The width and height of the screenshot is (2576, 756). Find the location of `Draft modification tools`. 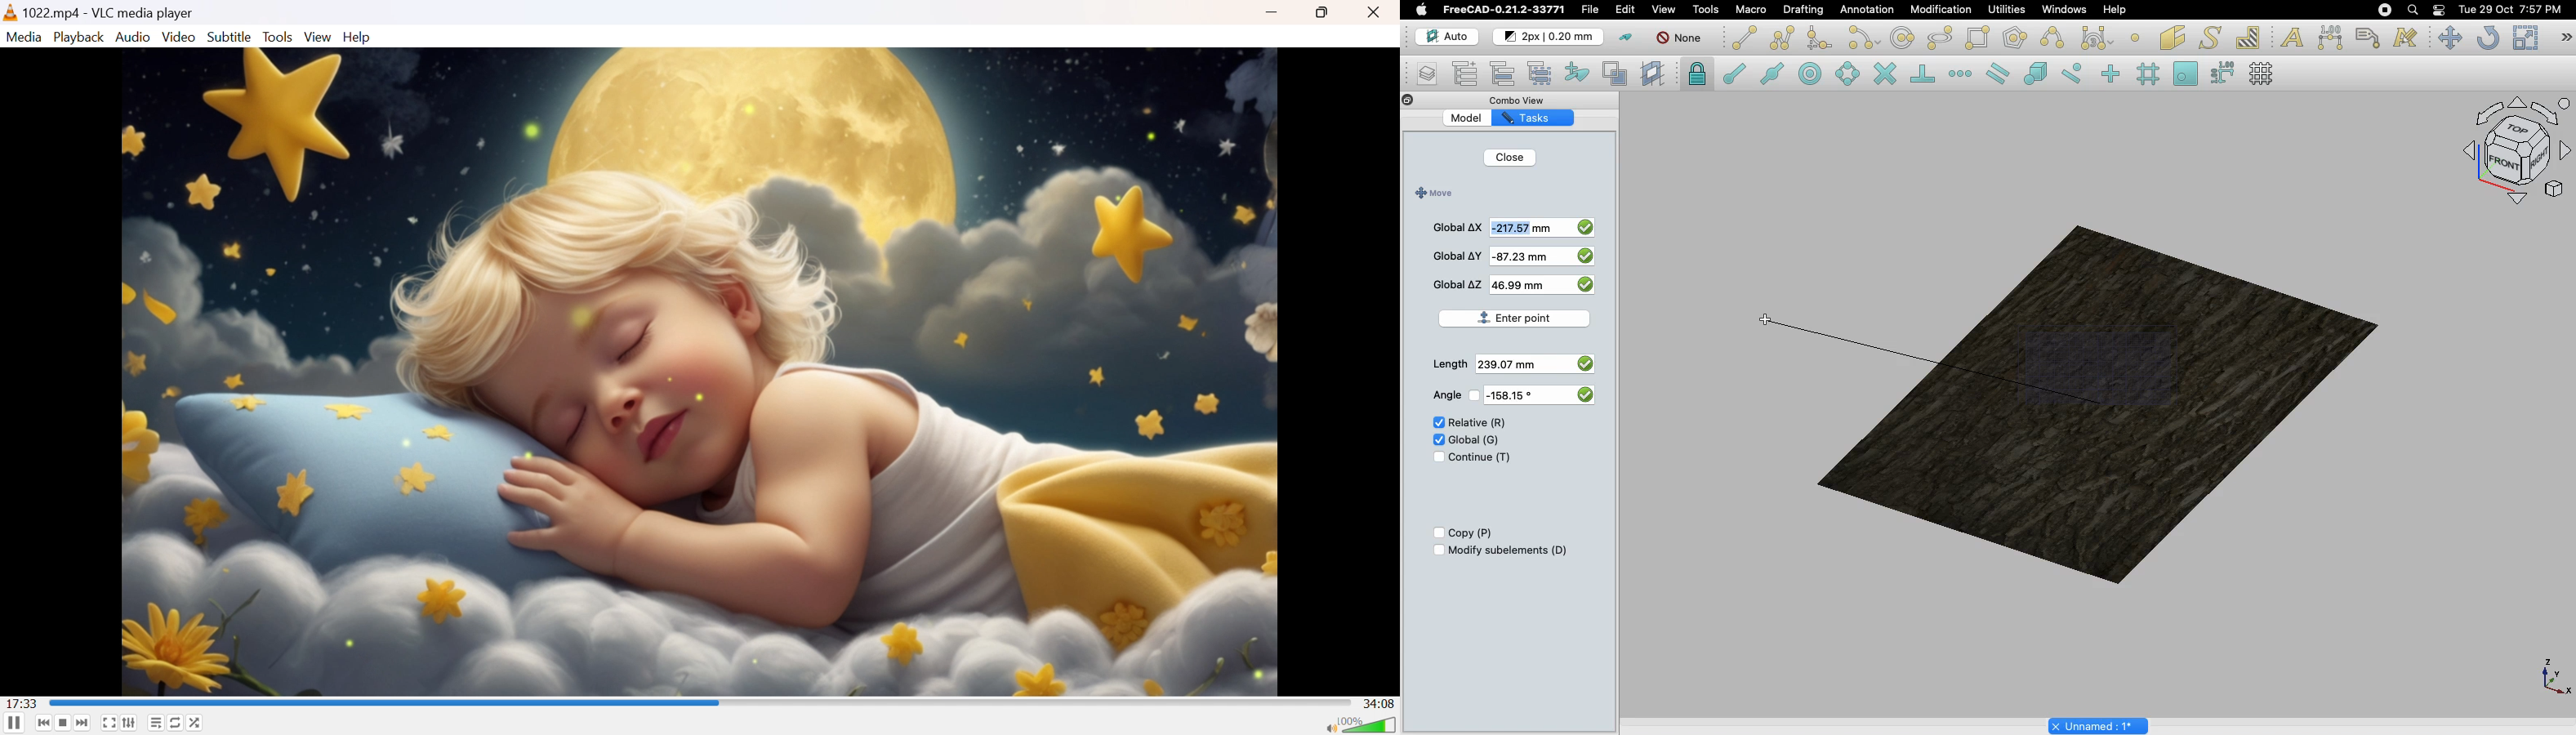

Draft modification tools is located at coordinates (2565, 39).